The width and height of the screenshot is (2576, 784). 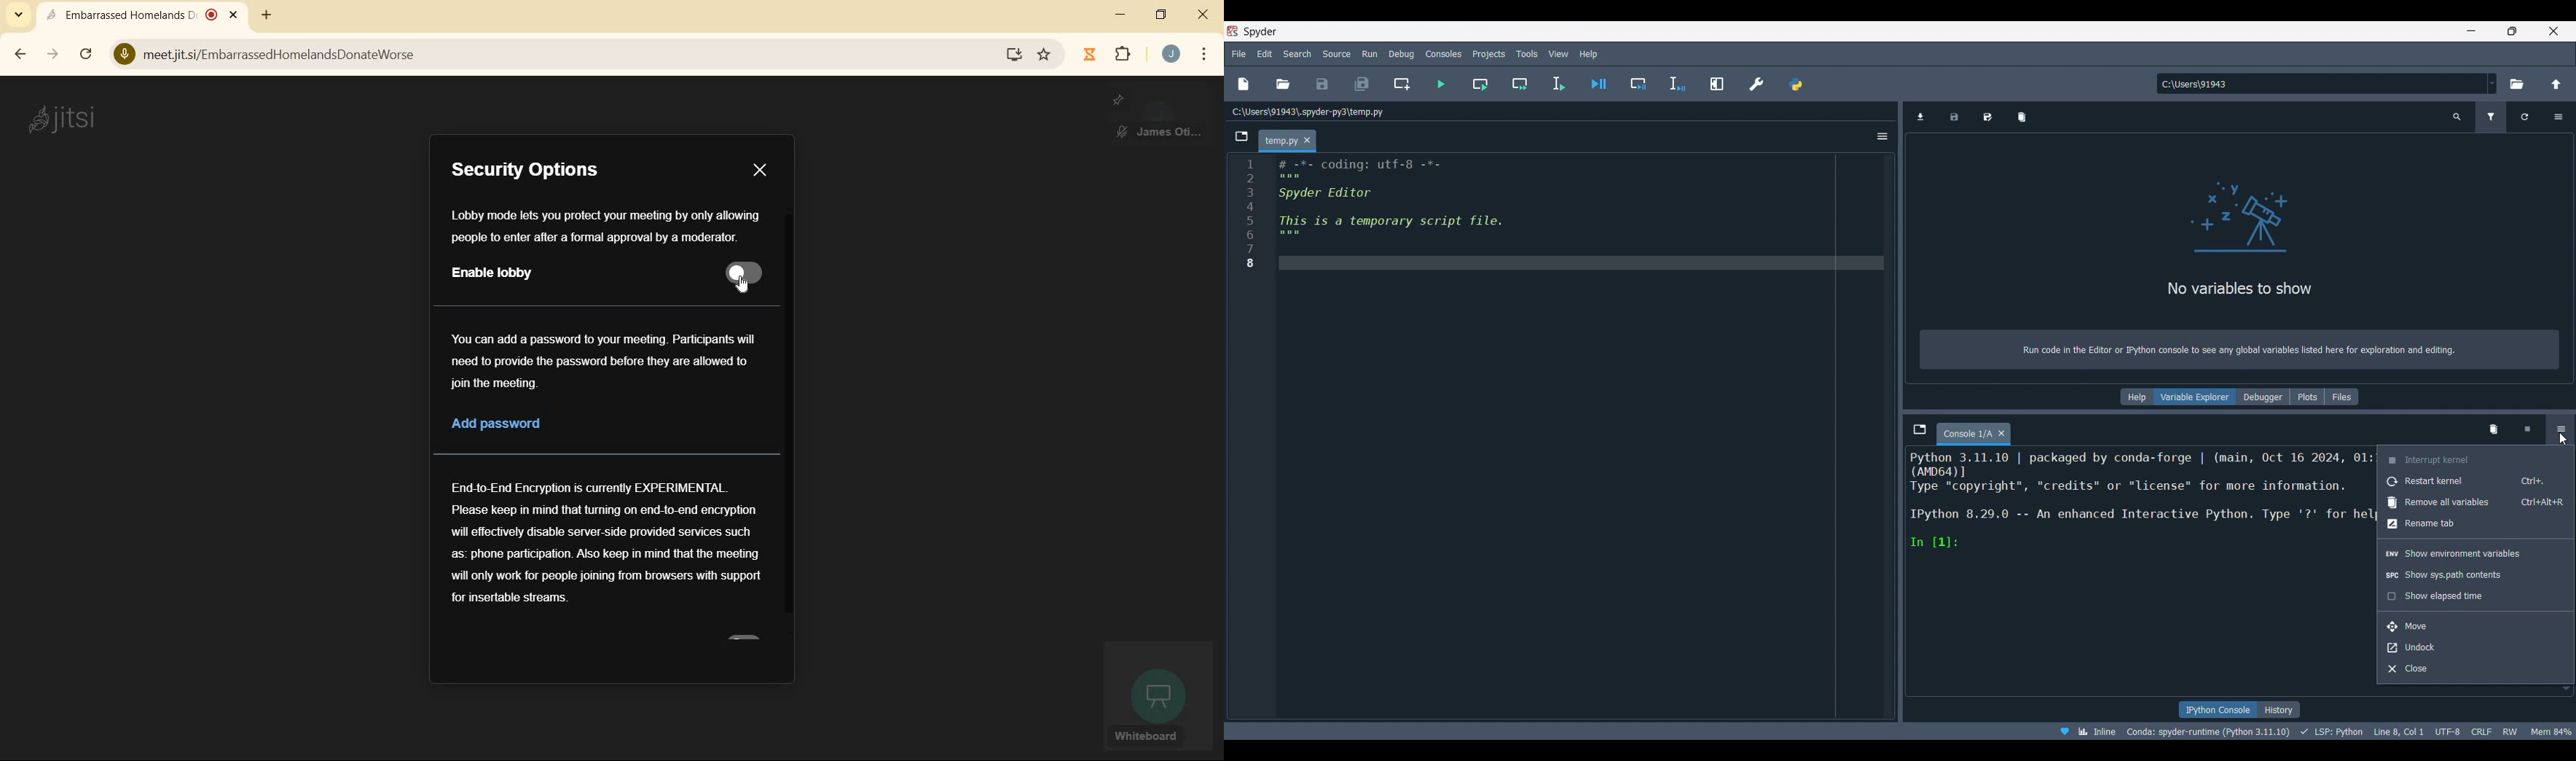 What do you see at coordinates (1882, 136) in the screenshot?
I see `Options` at bounding box center [1882, 136].